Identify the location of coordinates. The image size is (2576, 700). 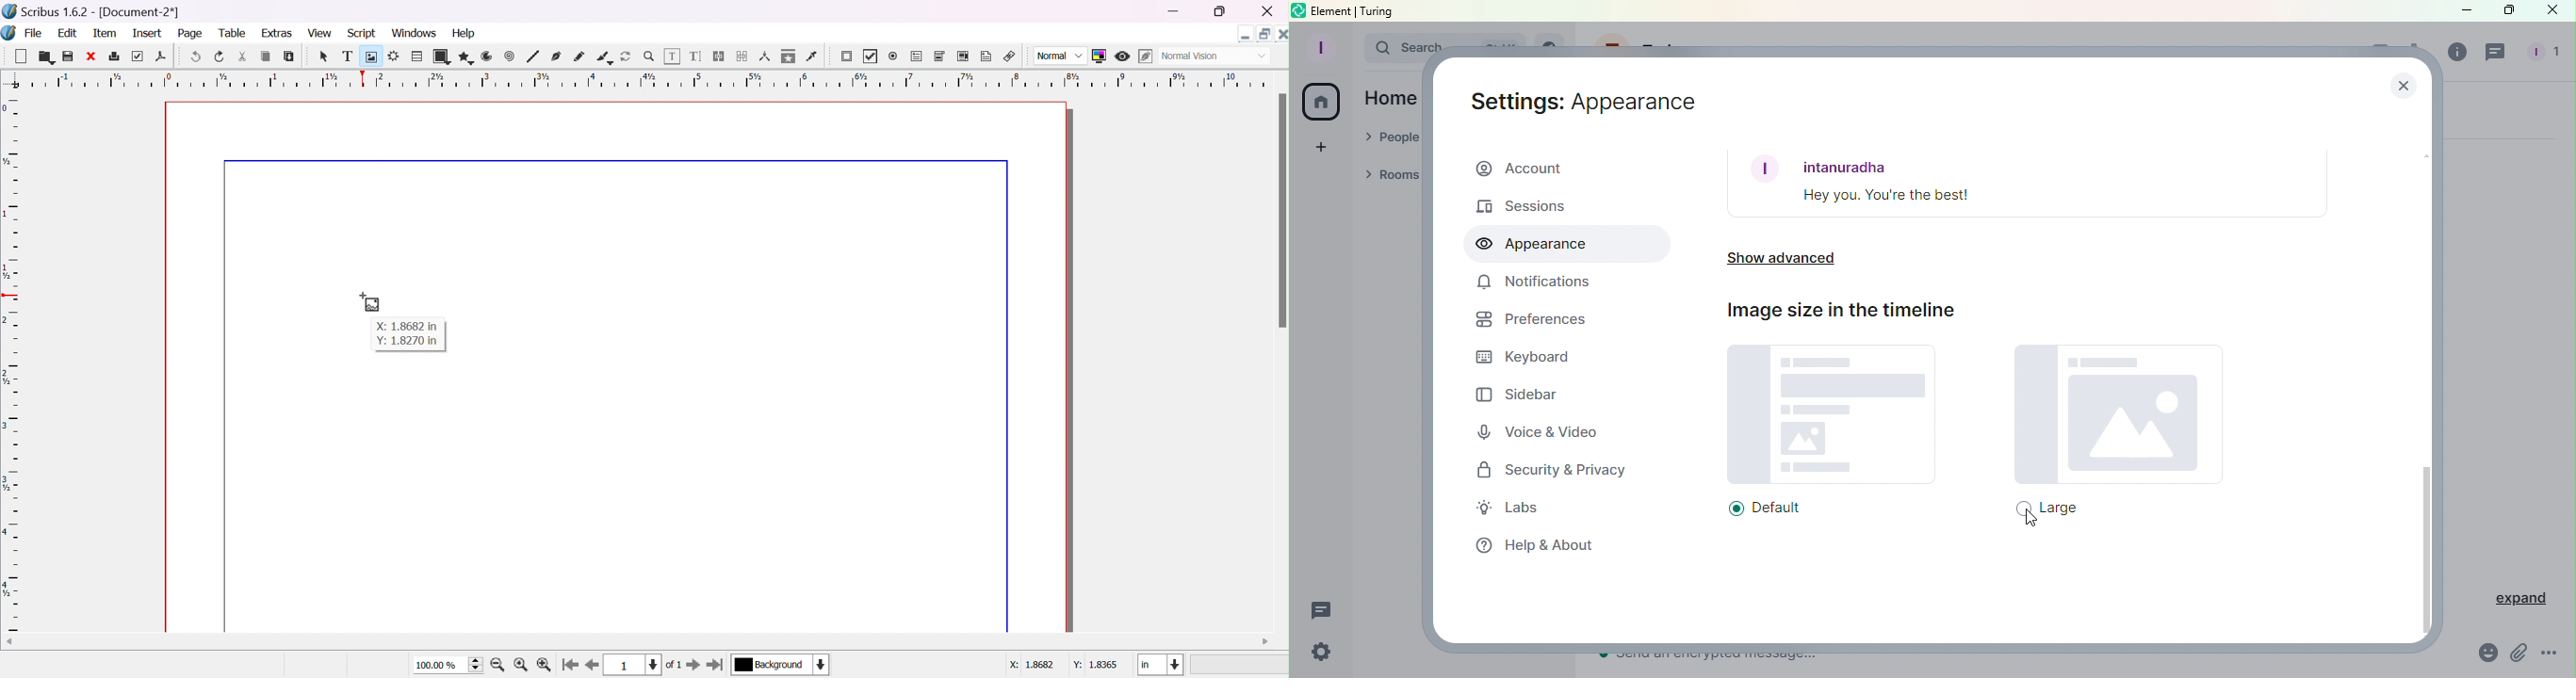
(1054, 665).